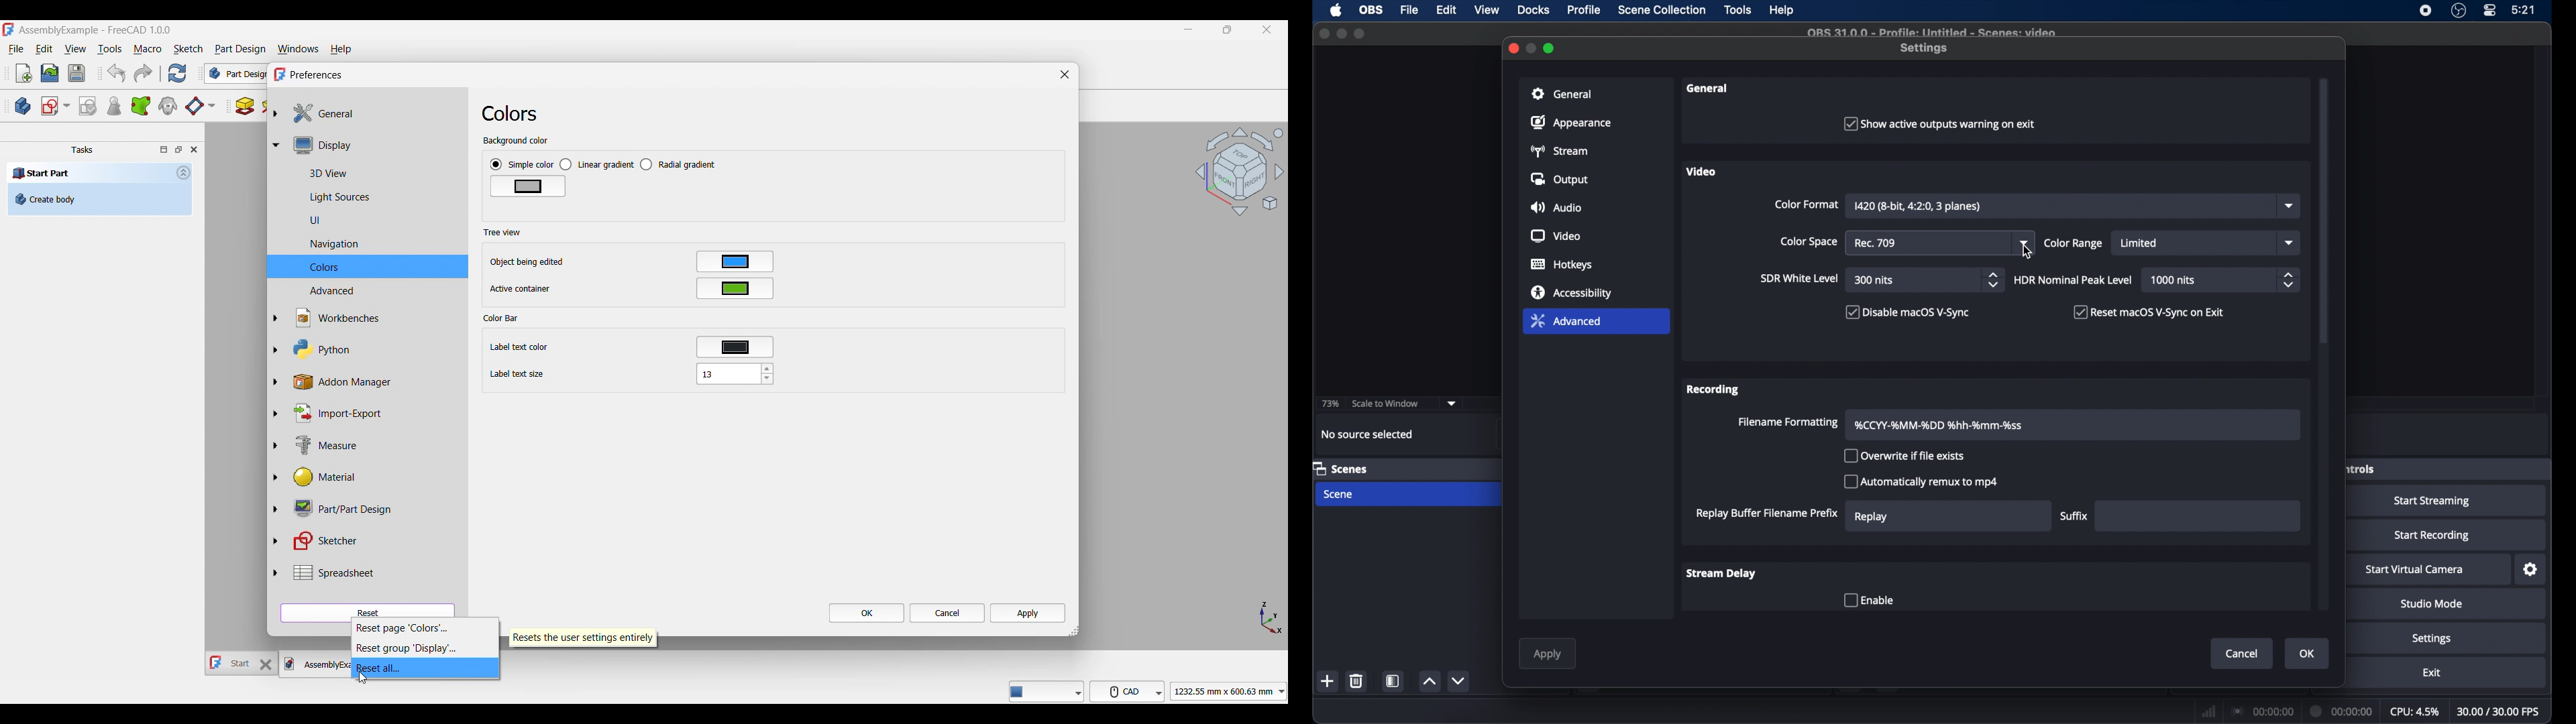 The height and width of the screenshot is (728, 2576). What do you see at coordinates (1917, 206) in the screenshot?
I see `color format` at bounding box center [1917, 206].